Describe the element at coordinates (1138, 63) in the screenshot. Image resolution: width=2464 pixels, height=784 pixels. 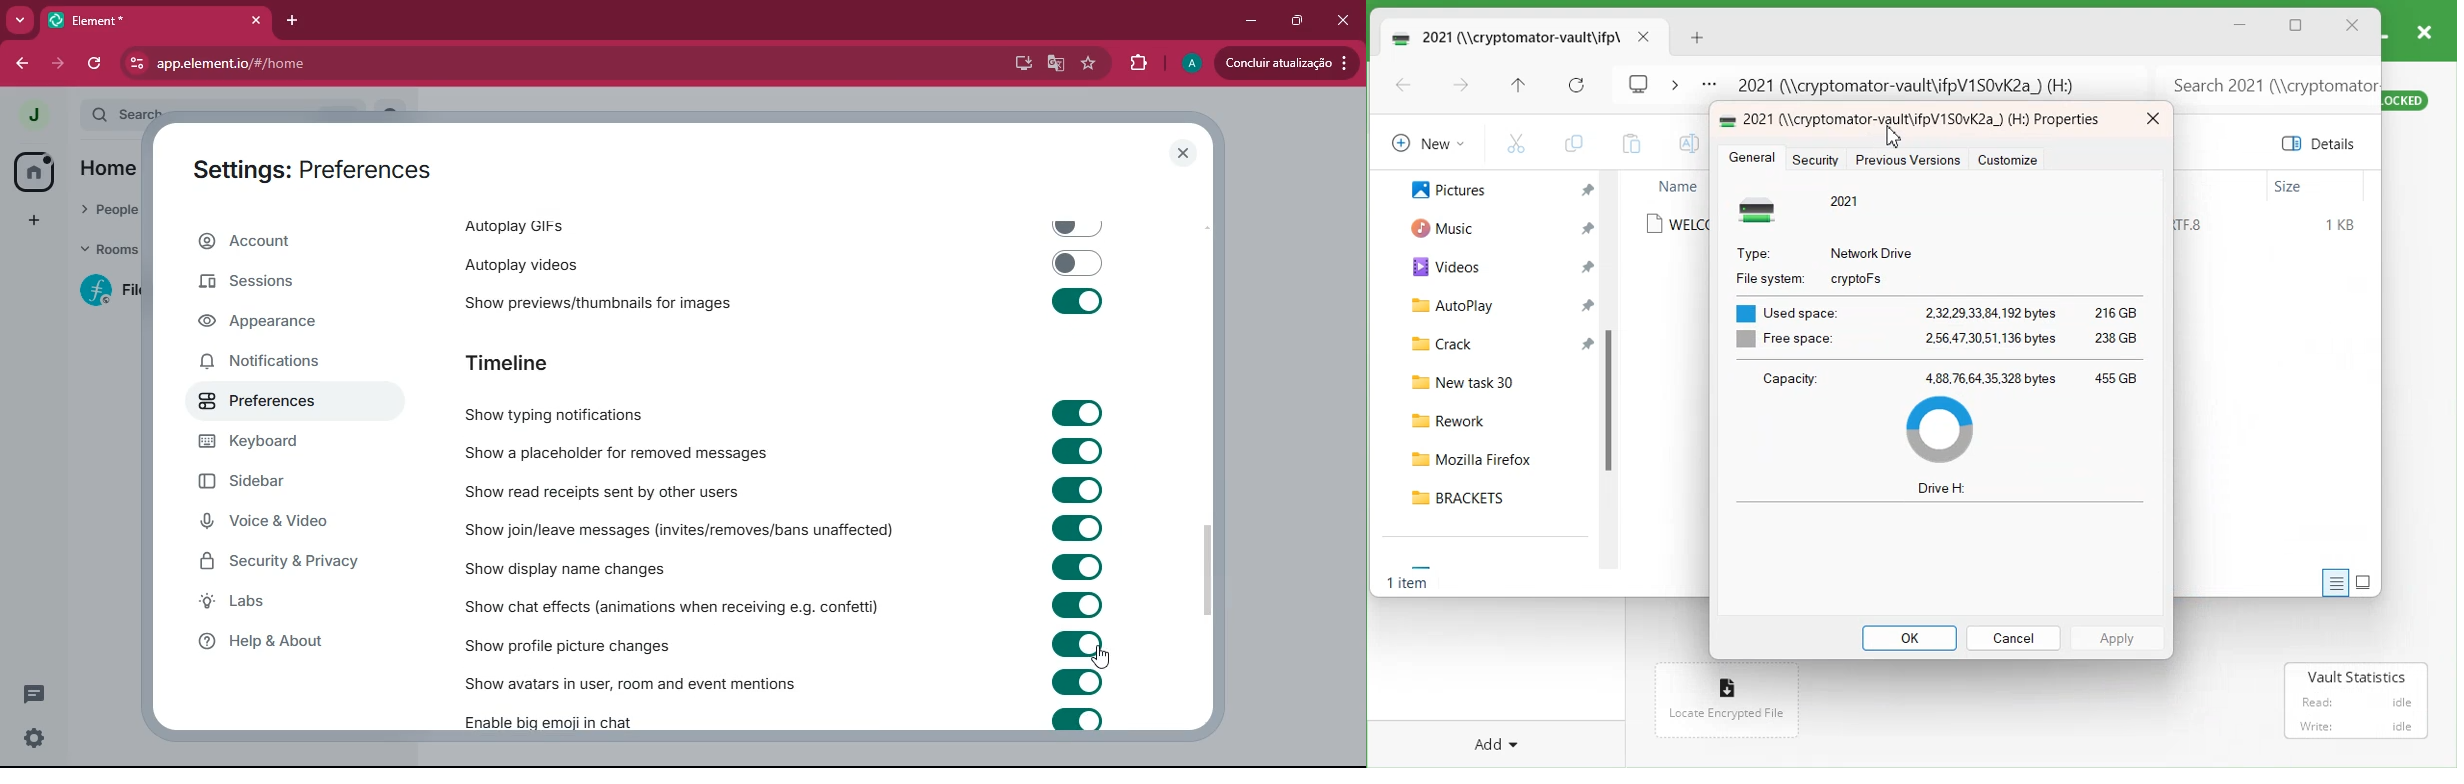
I see `extensions` at that location.